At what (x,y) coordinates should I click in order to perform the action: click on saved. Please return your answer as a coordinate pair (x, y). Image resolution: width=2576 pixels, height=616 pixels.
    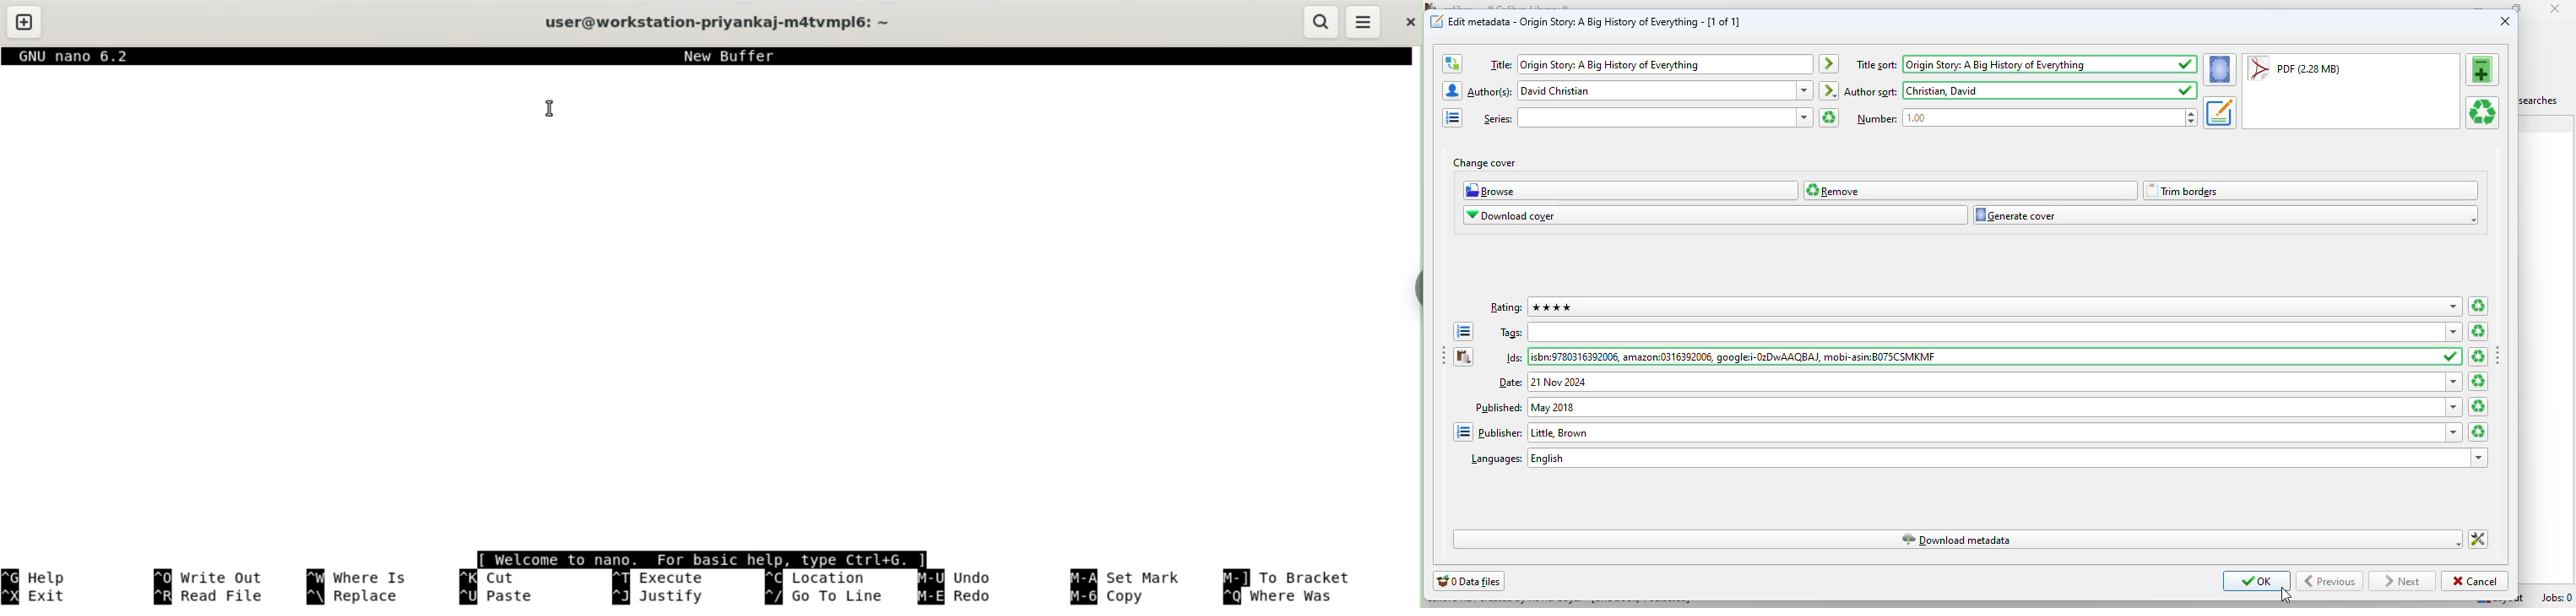
    Looking at the image, I should click on (2187, 64).